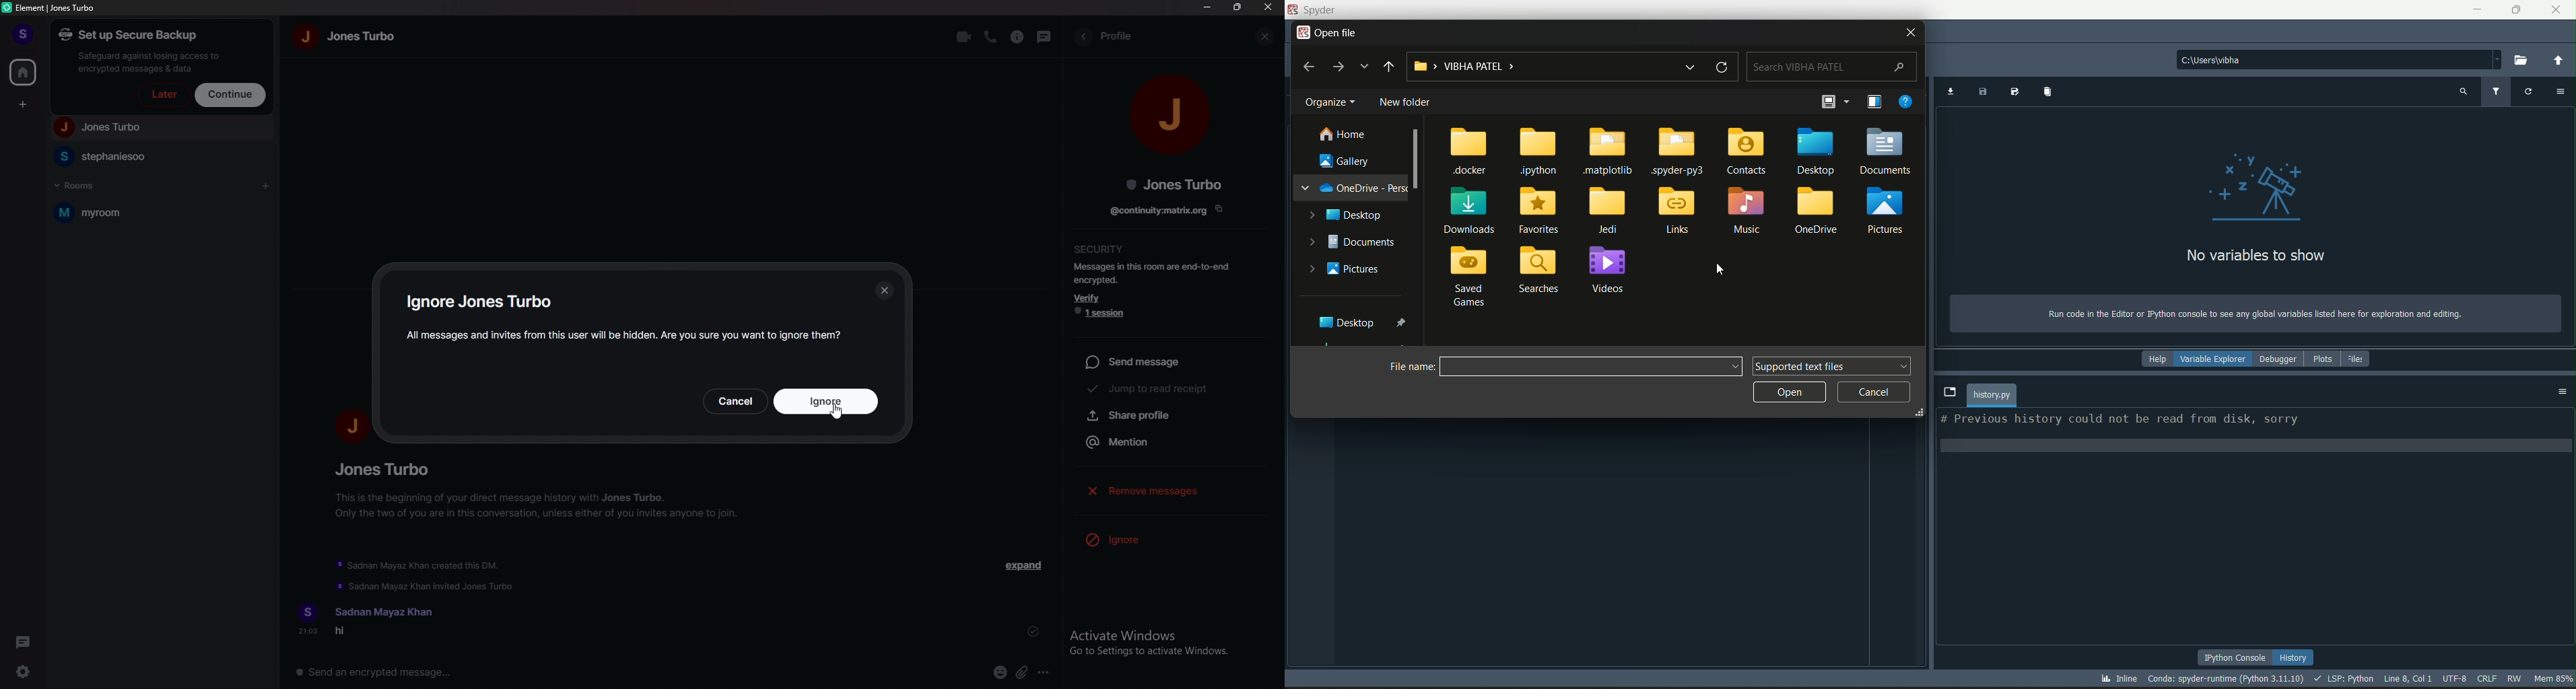 This screenshot has width=2576, height=700. I want to click on options, so click(1045, 673).